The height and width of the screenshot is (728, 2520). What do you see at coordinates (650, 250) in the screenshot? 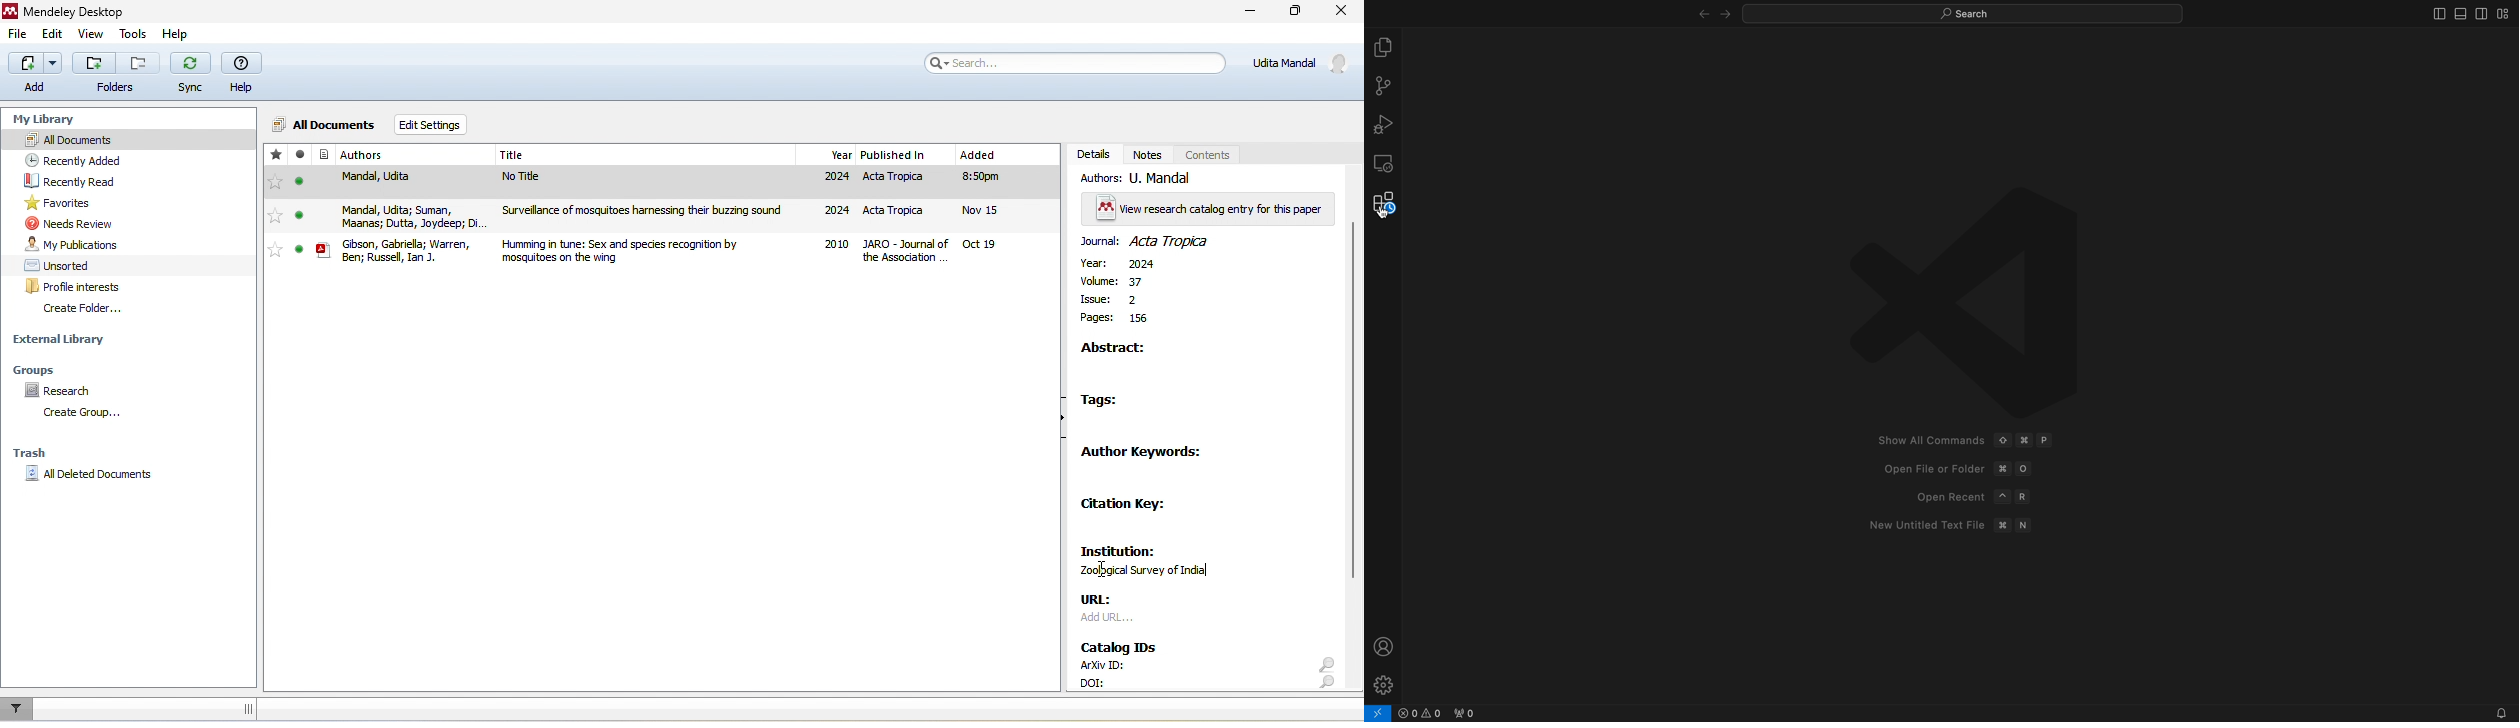
I see `human in tune sex and species recognition by mosquitoes on the wing` at bounding box center [650, 250].